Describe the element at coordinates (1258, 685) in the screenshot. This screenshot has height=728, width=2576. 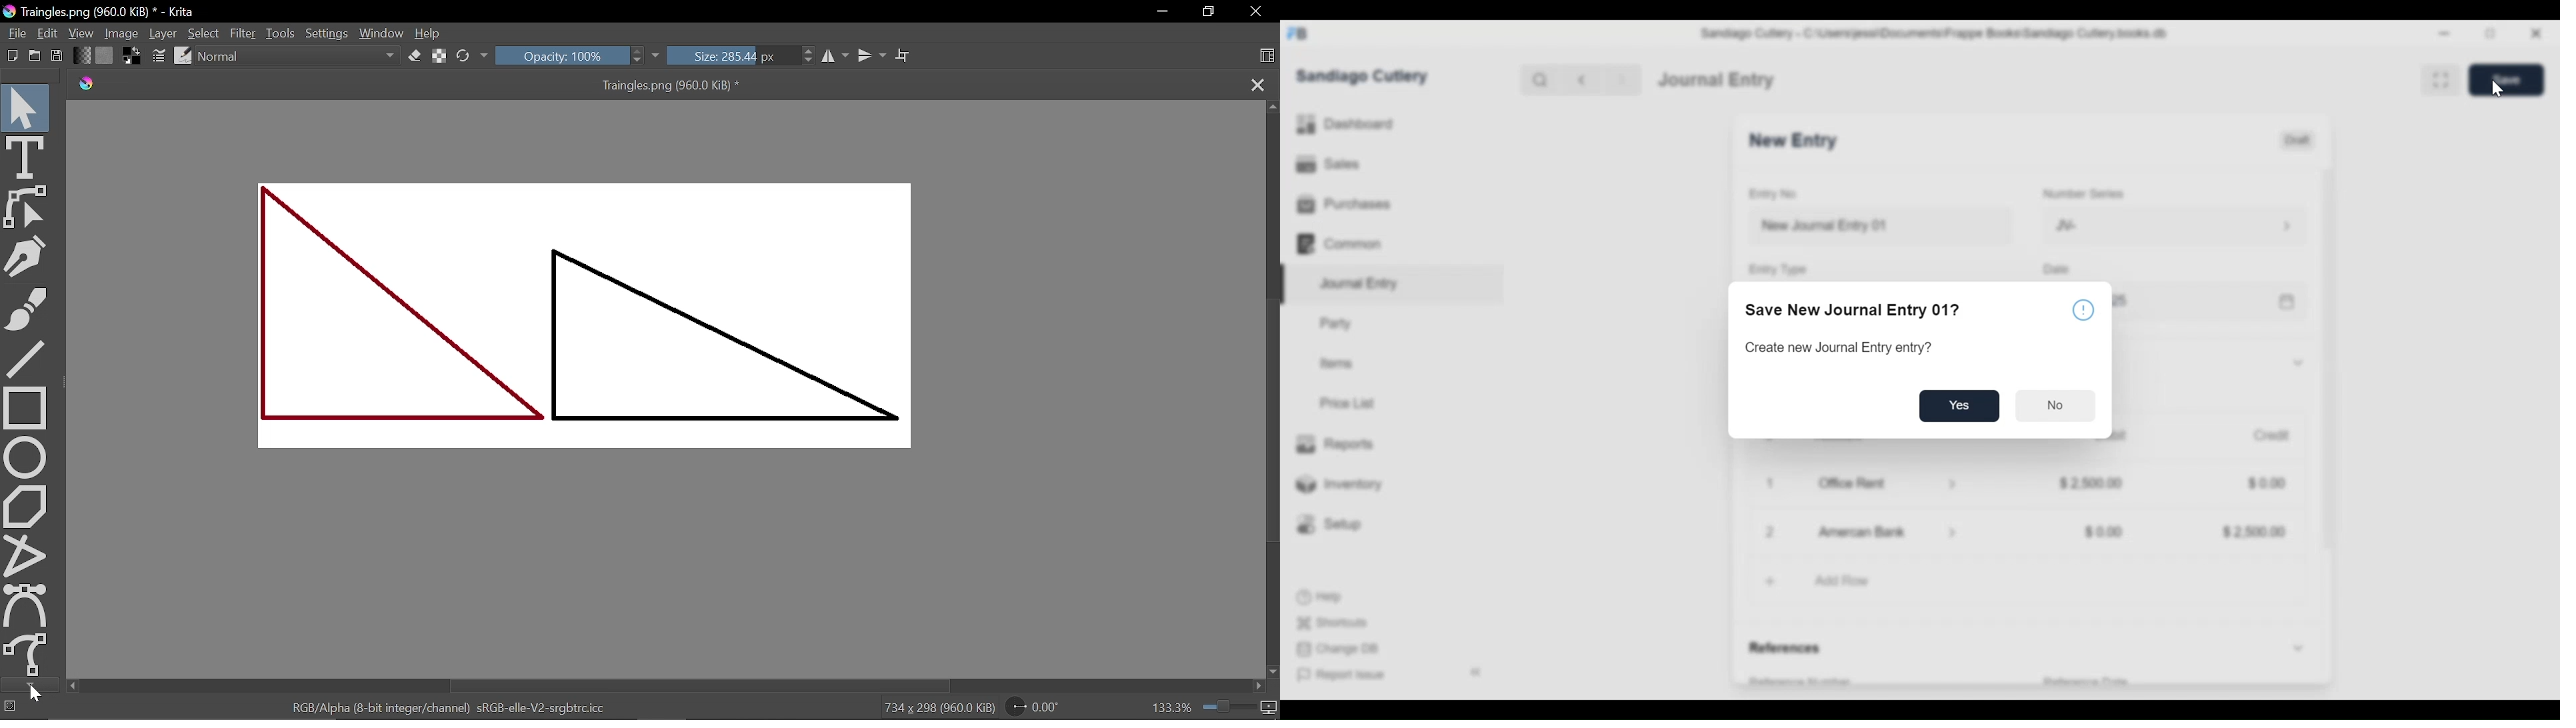
I see `Move right` at that location.